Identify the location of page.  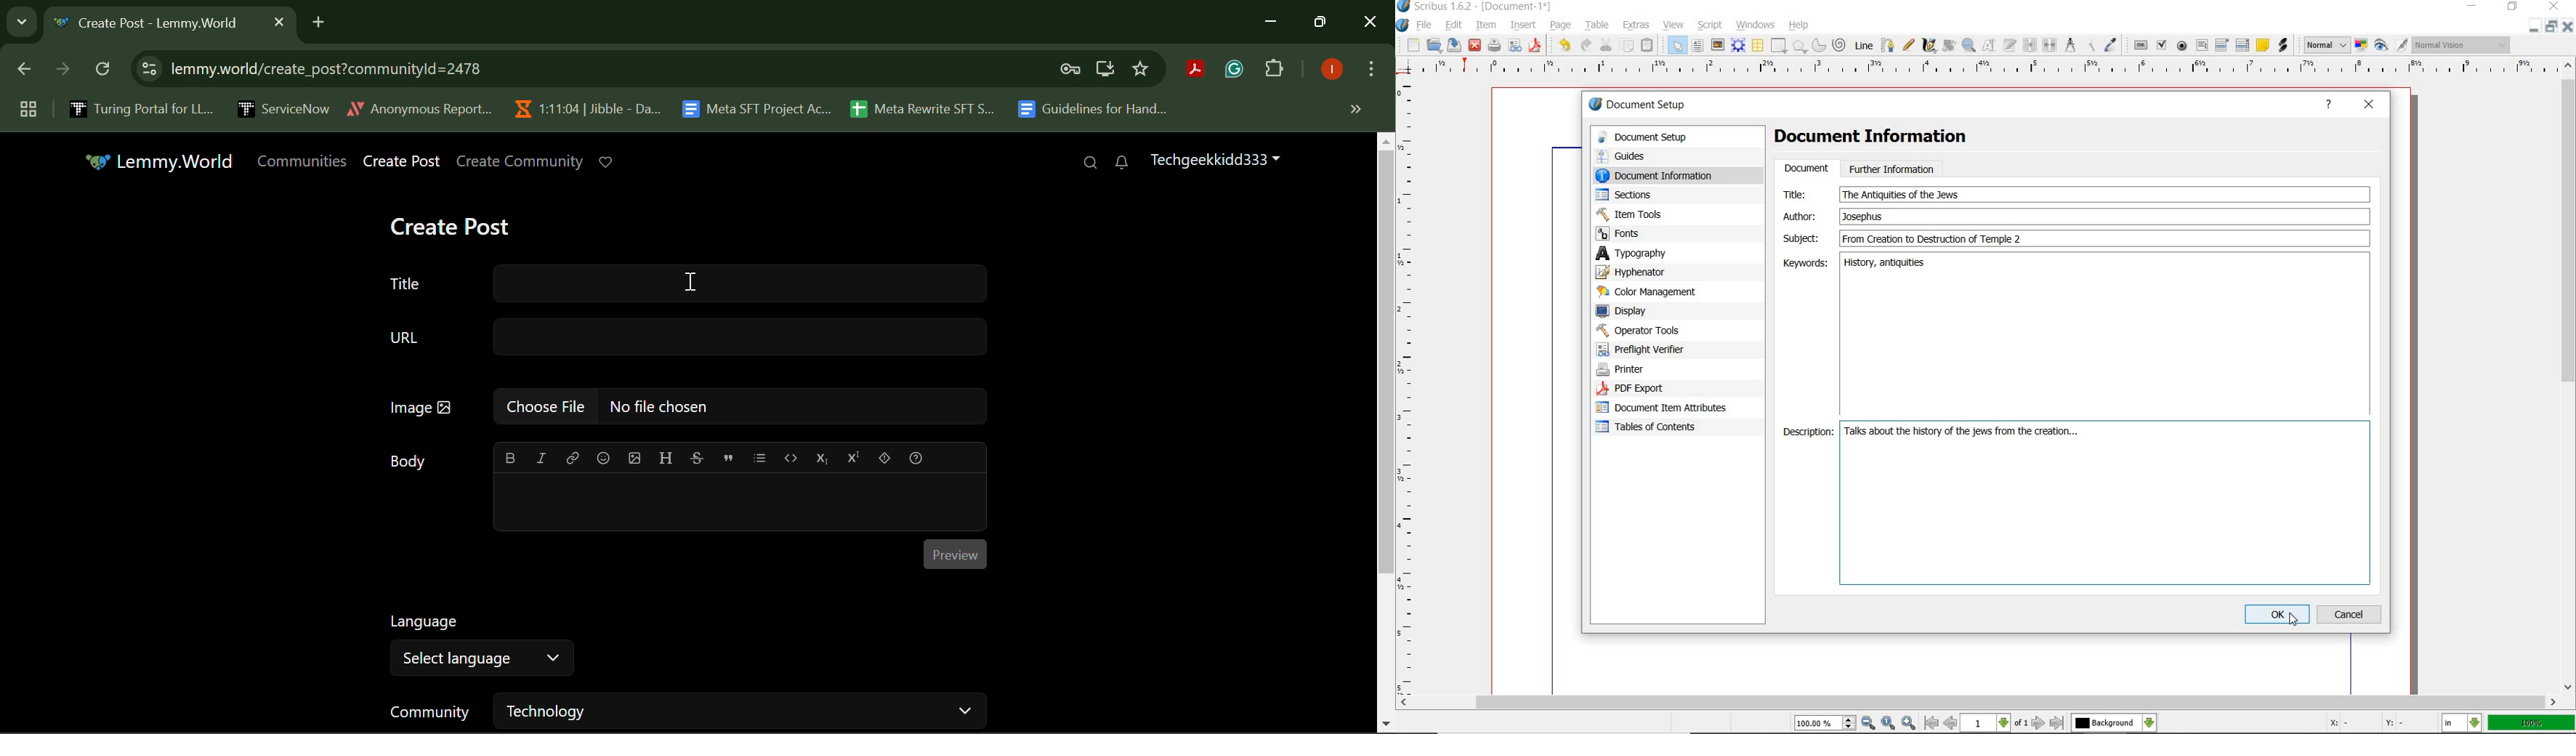
(1563, 25).